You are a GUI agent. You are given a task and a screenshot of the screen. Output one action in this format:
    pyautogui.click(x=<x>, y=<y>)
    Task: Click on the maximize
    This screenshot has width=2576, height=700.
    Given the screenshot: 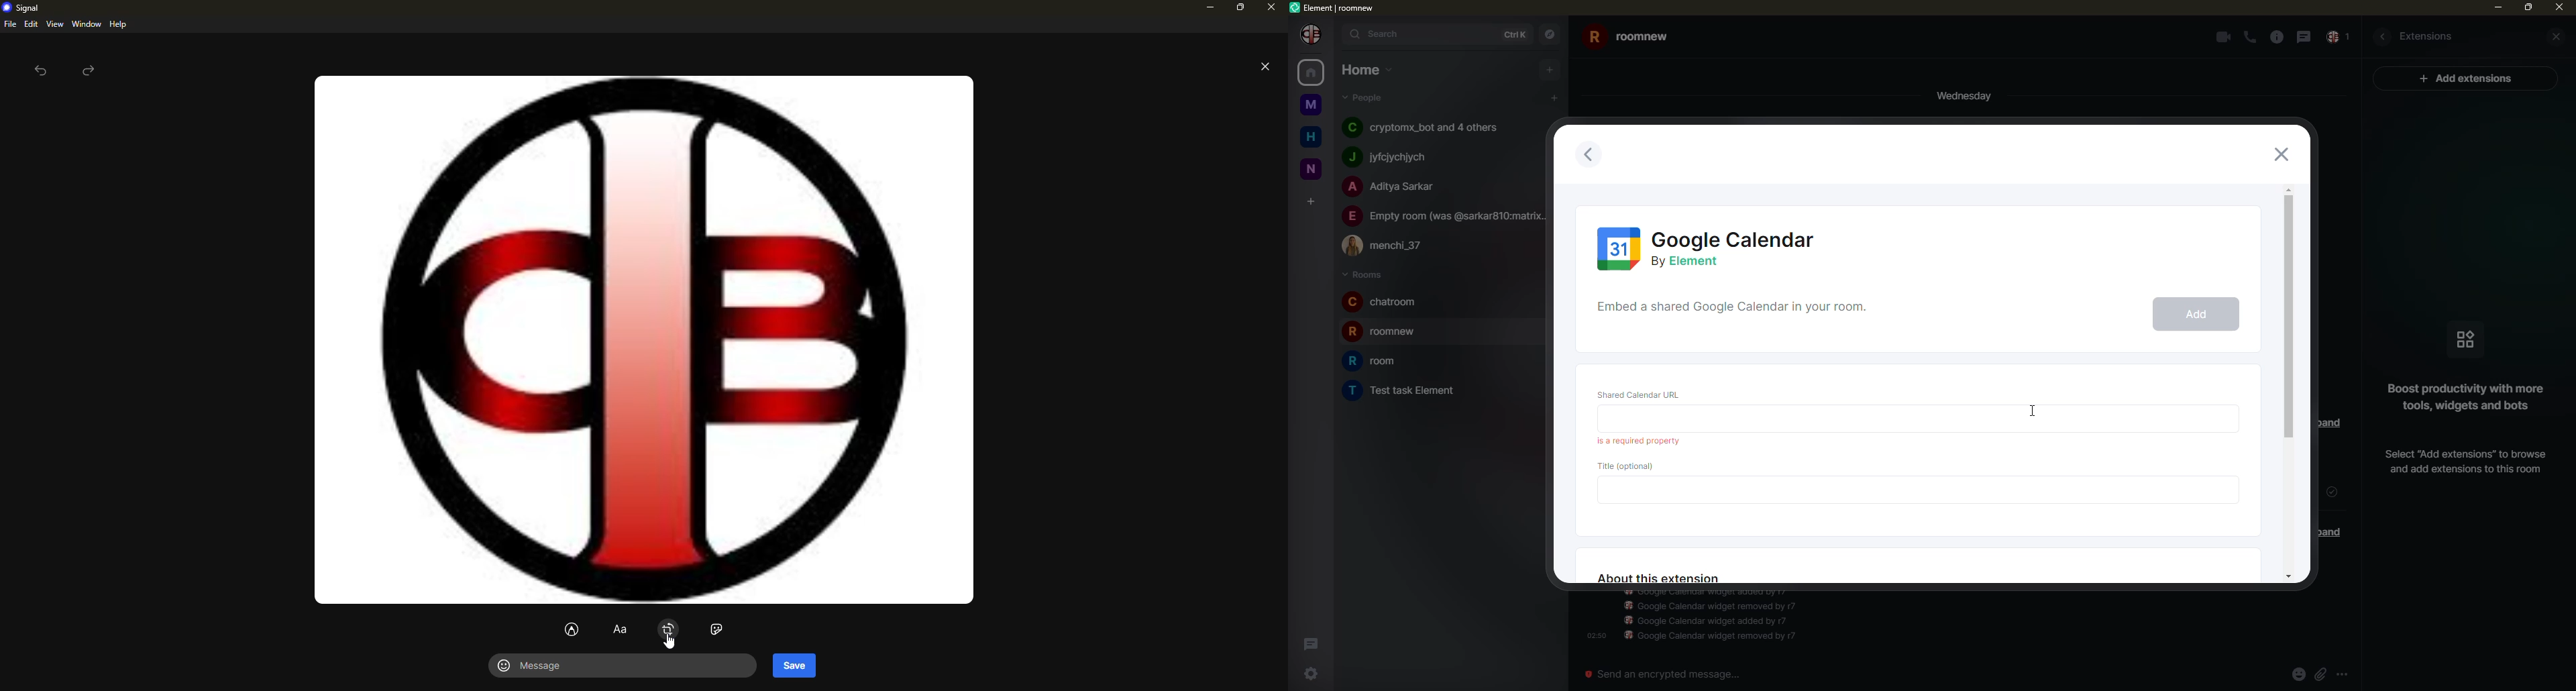 What is the action you would take?
    pyautogui.click(x=1237, y=7)
    